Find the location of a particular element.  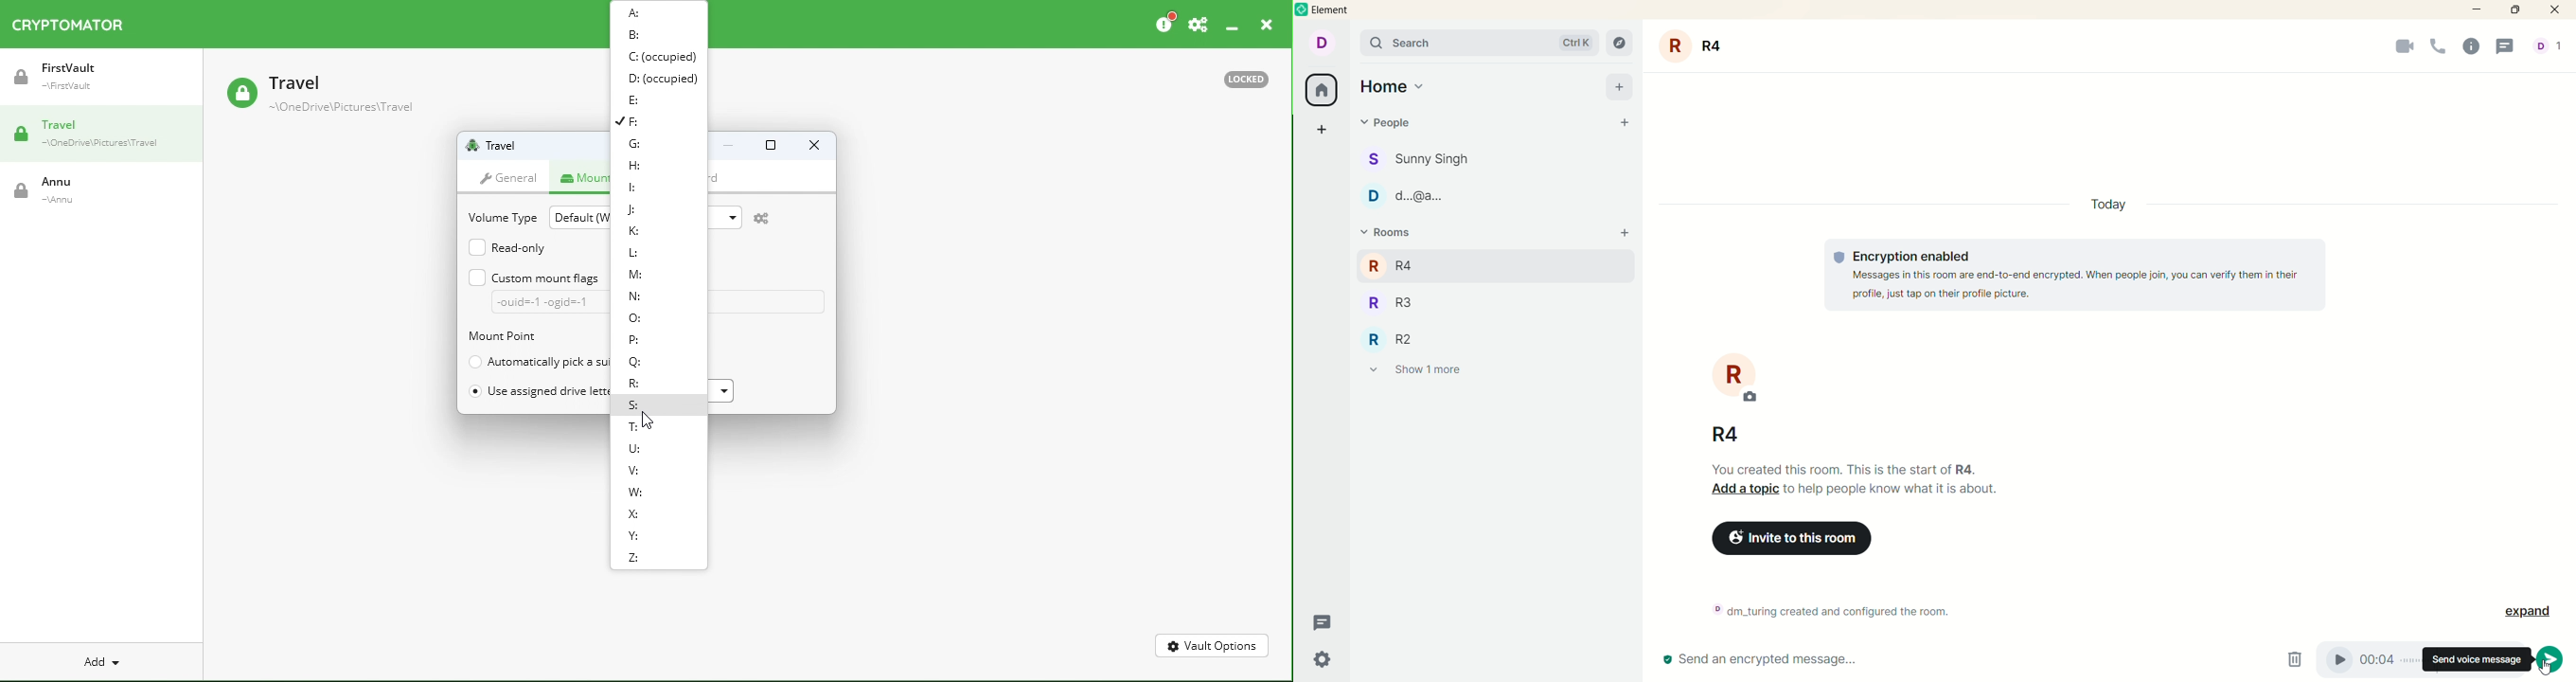

settings is located at coordinates (1323, 660).